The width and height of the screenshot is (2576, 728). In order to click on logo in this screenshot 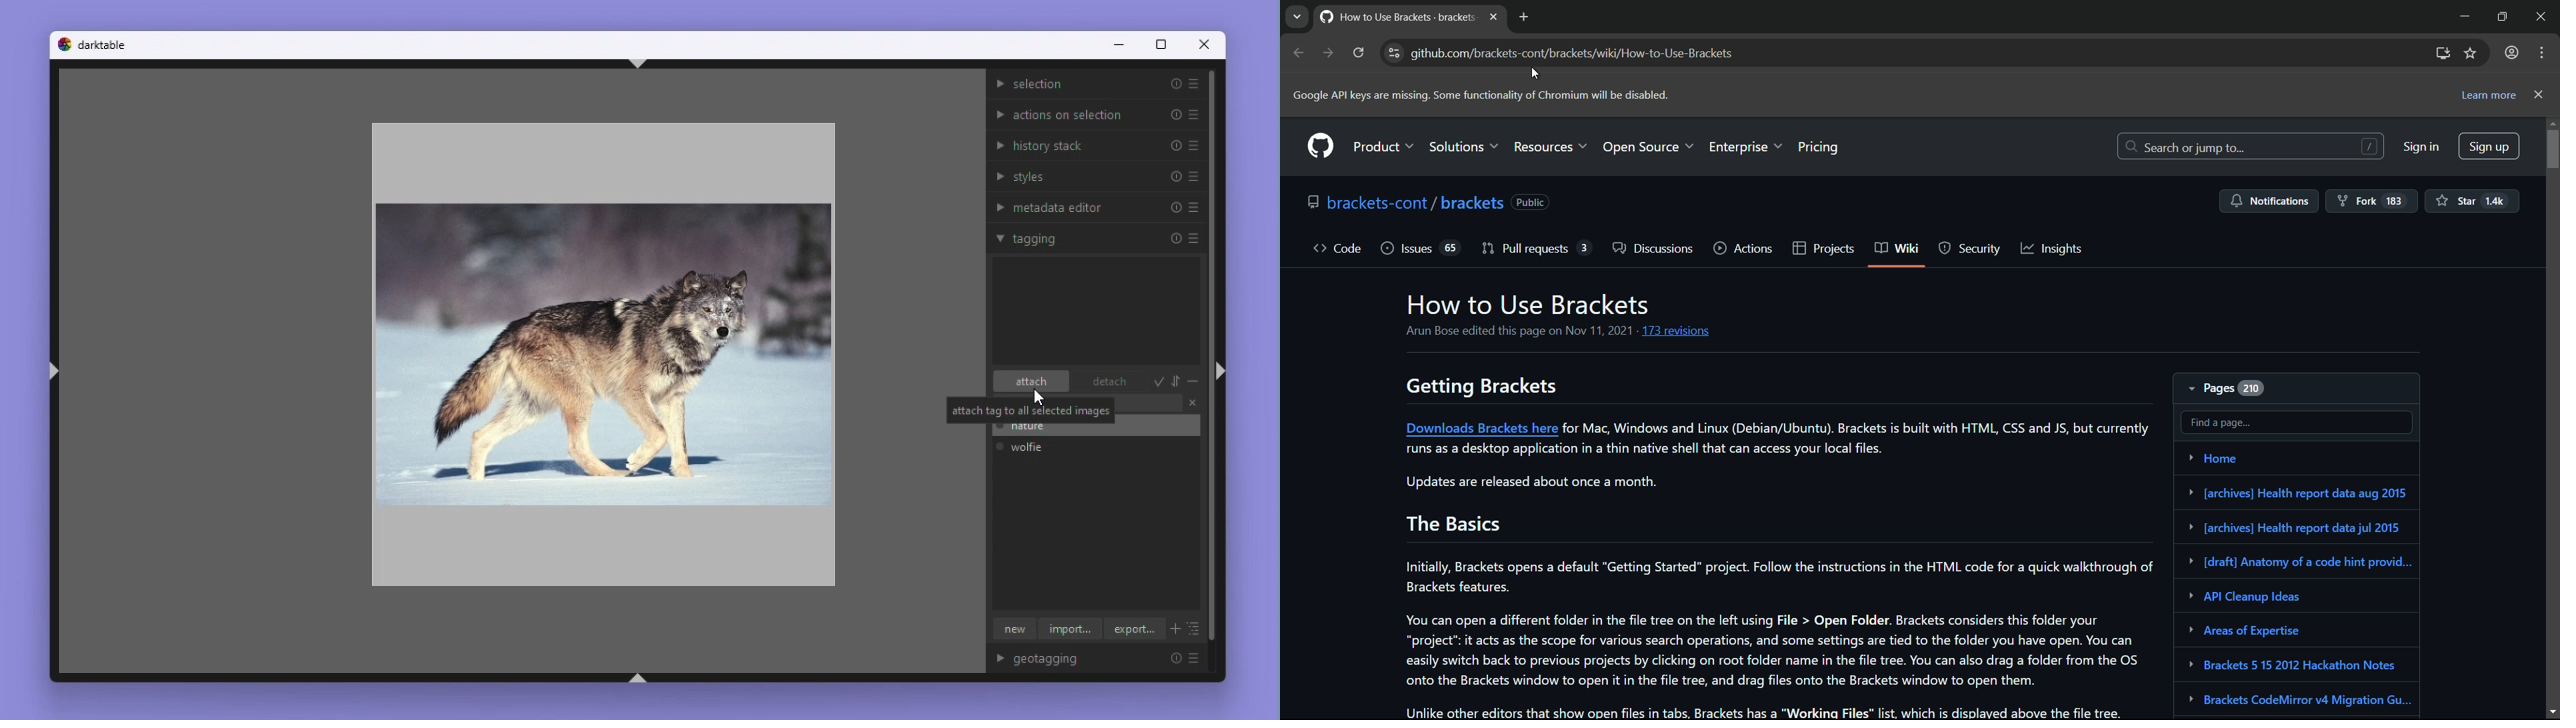, I will do `click(63, 43)`.